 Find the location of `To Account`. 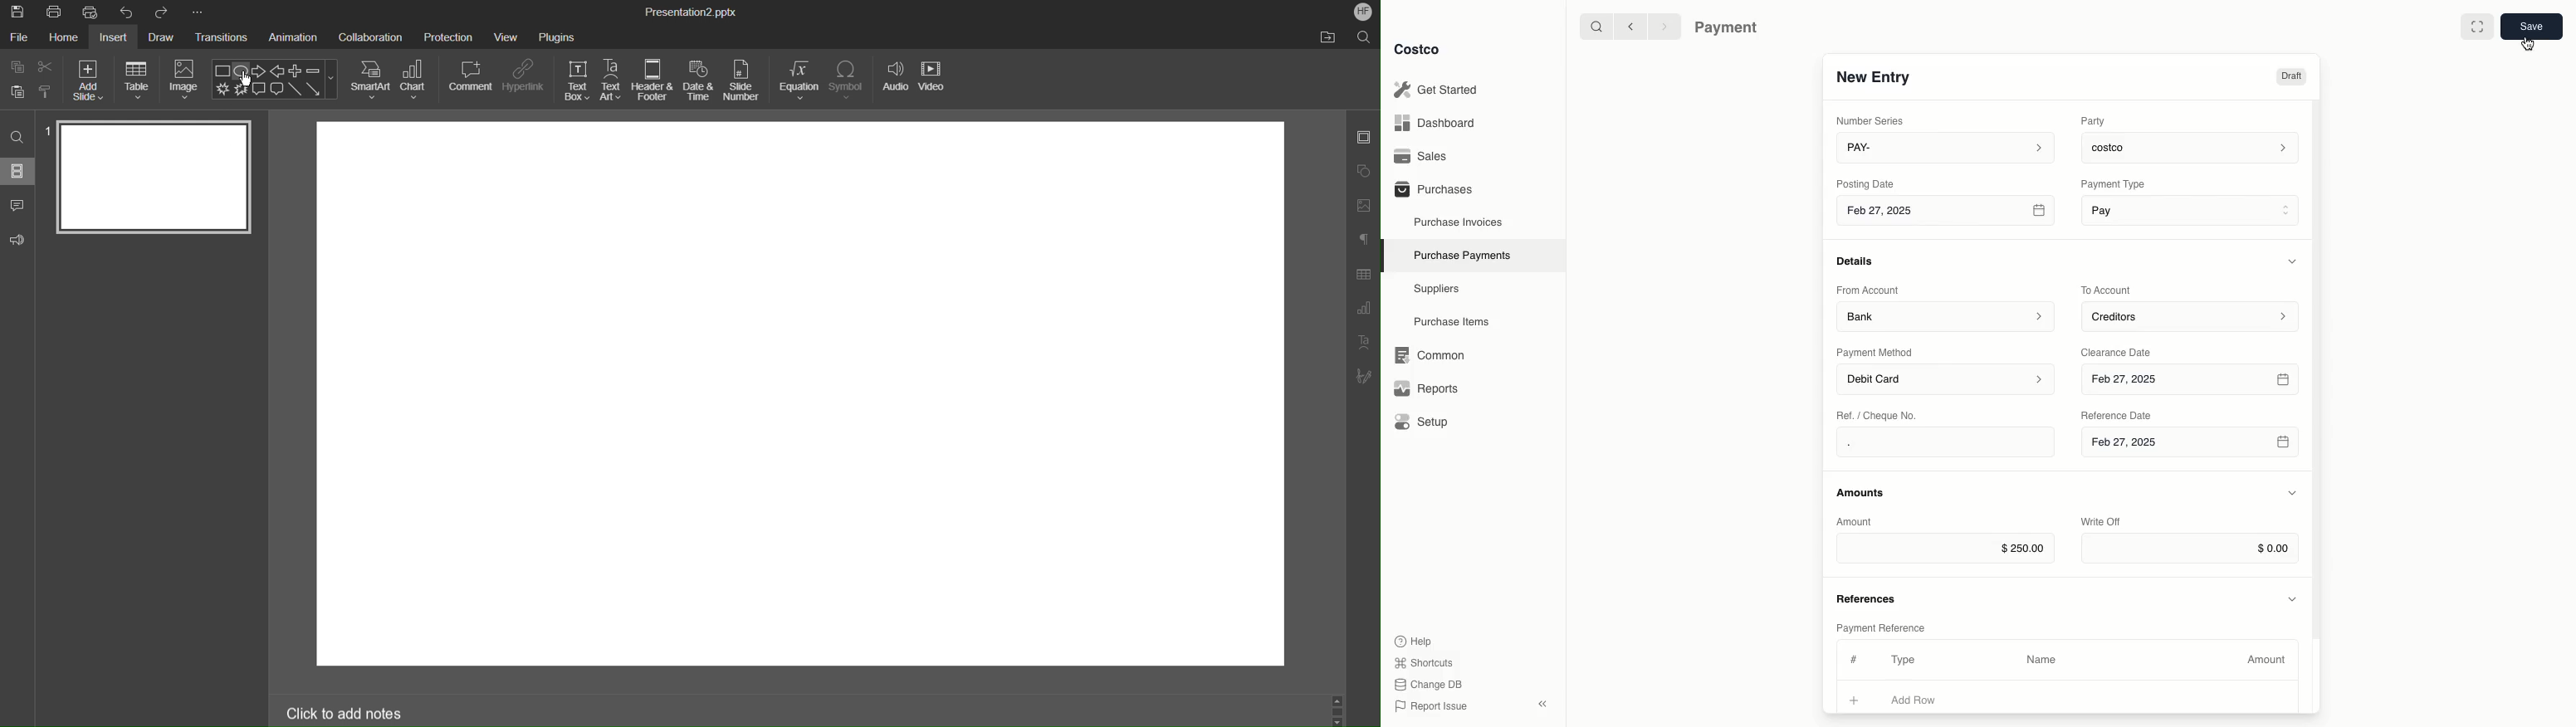

To Account is located at coordinates (2108, 290).